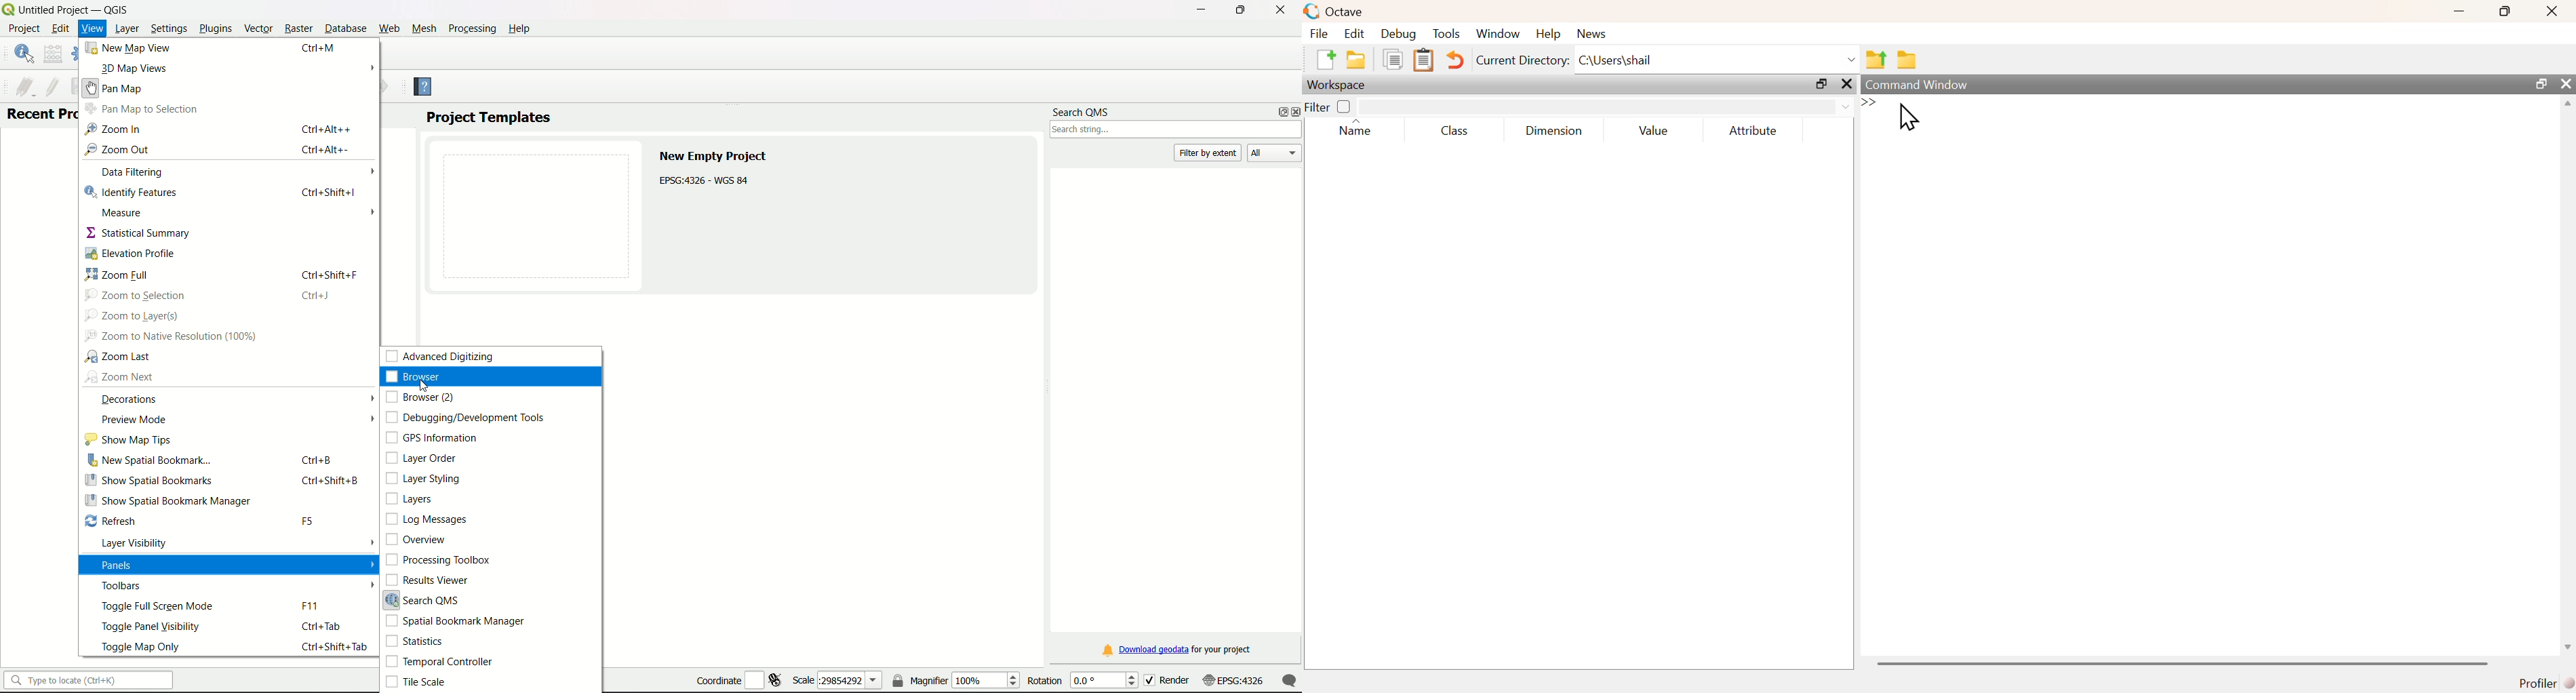 The height and width of the screenshot is (700, 2576). I want to click on maximize, so click(2539, 83).